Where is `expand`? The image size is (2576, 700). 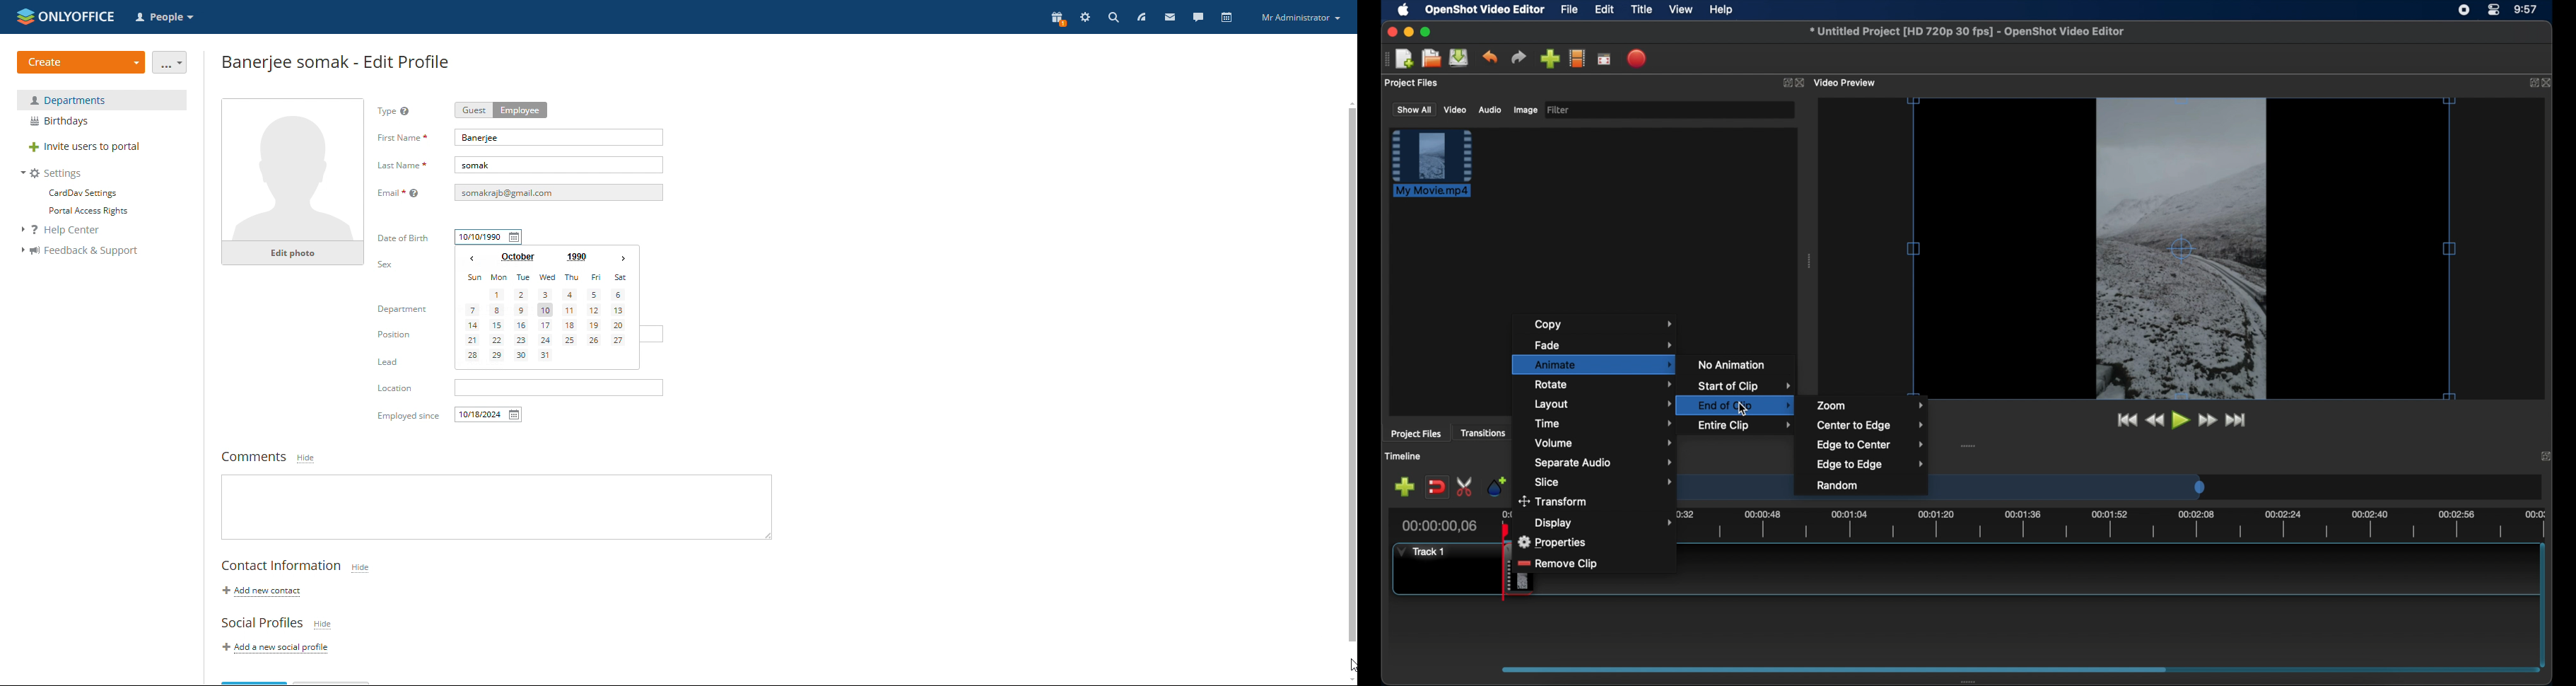 expand is located at coordinates (2530, 83).